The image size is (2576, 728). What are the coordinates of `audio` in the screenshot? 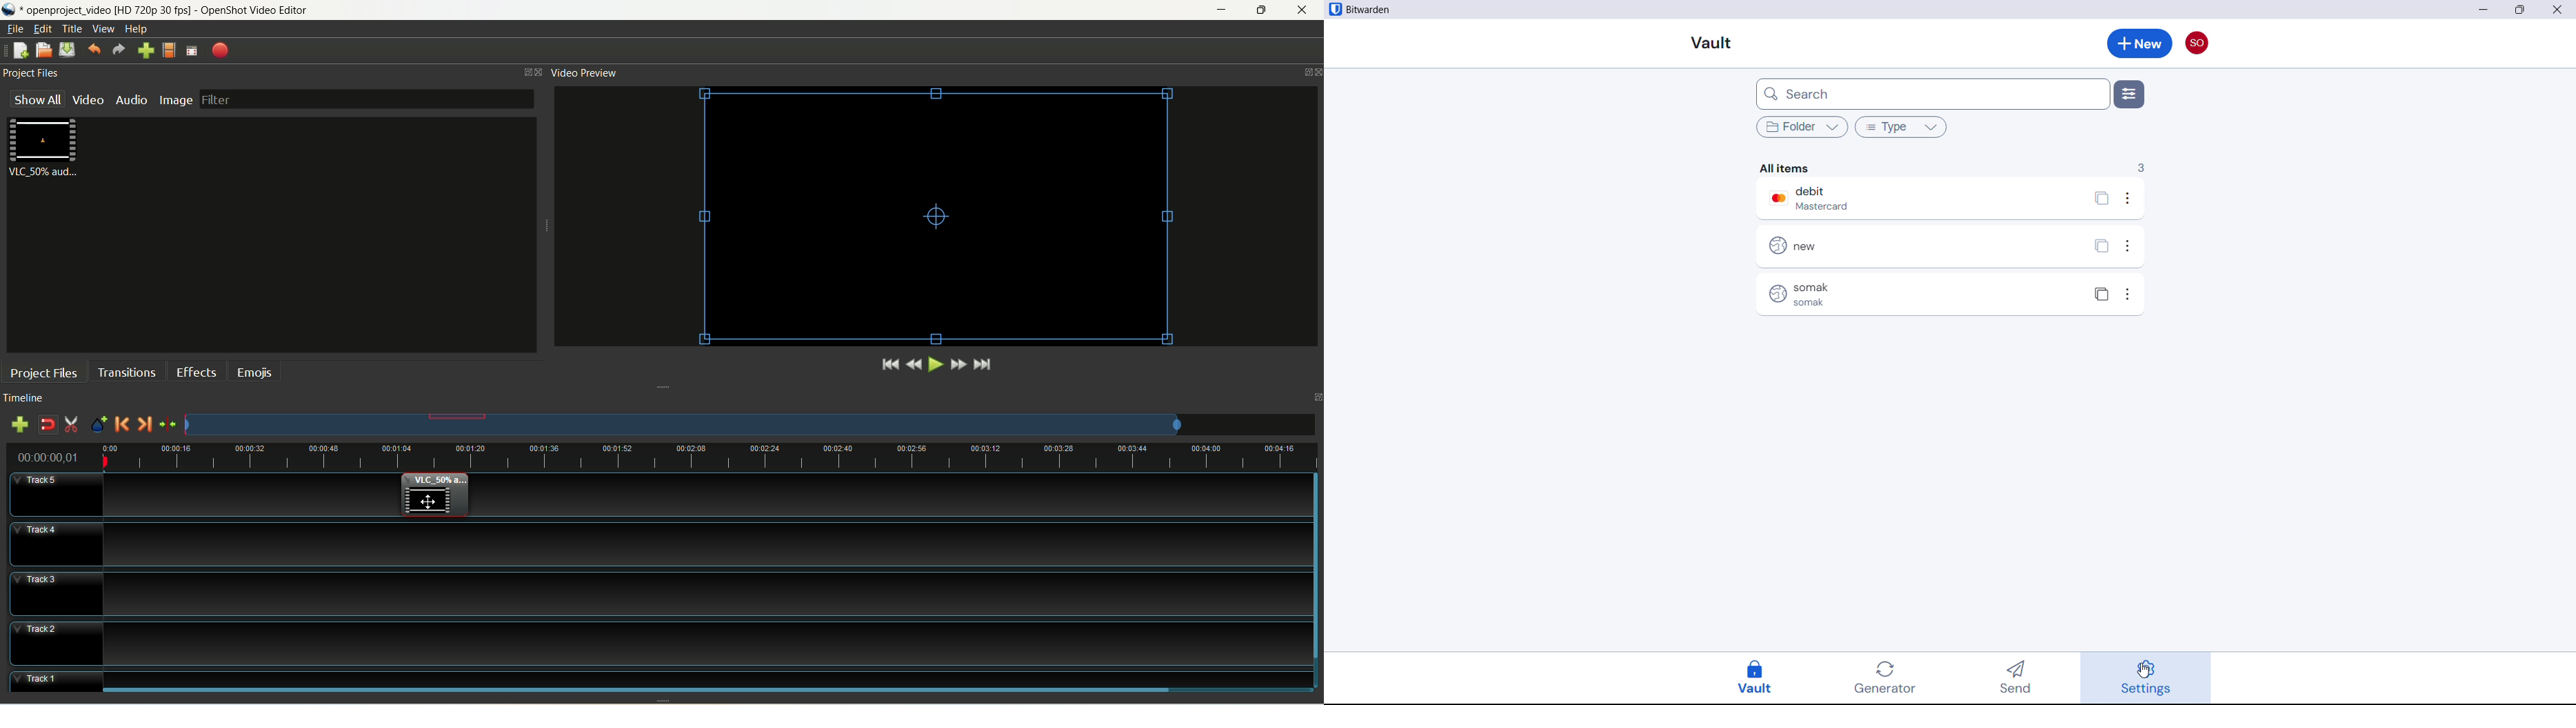 It's located at (130, 100).